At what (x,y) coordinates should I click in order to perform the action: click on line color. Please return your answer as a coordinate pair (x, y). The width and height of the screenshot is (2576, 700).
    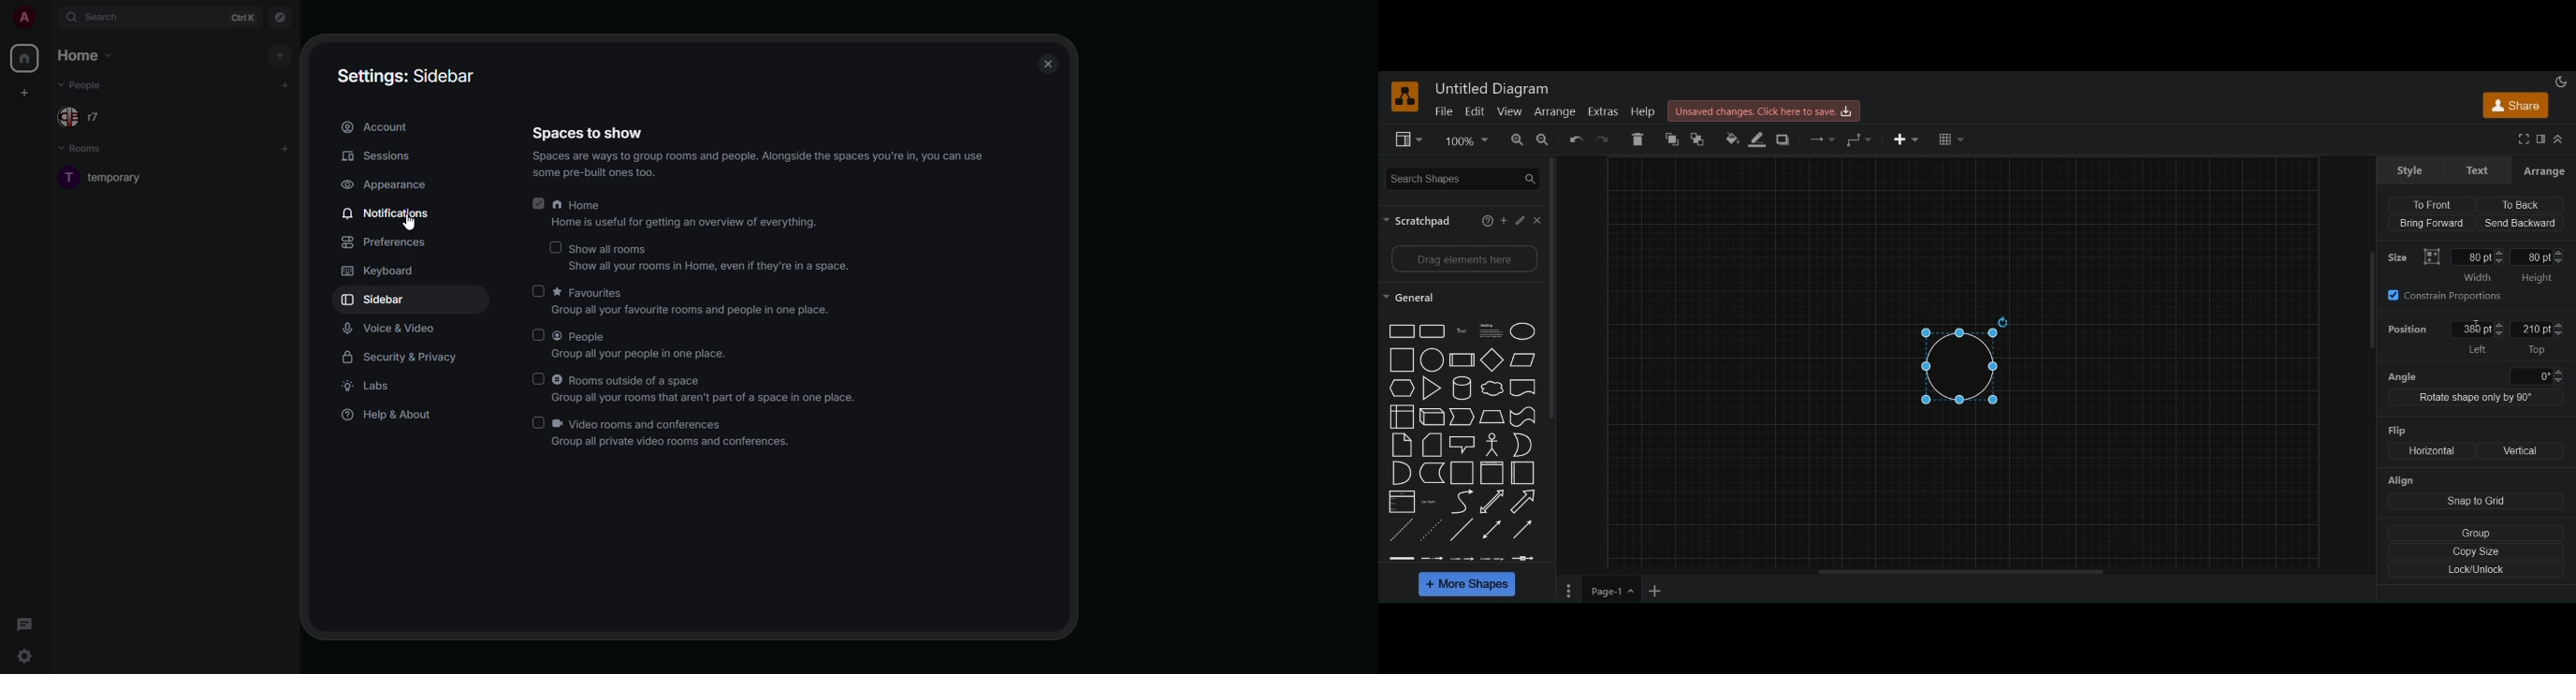
    Looking at the image, I should click on (1757, 139).